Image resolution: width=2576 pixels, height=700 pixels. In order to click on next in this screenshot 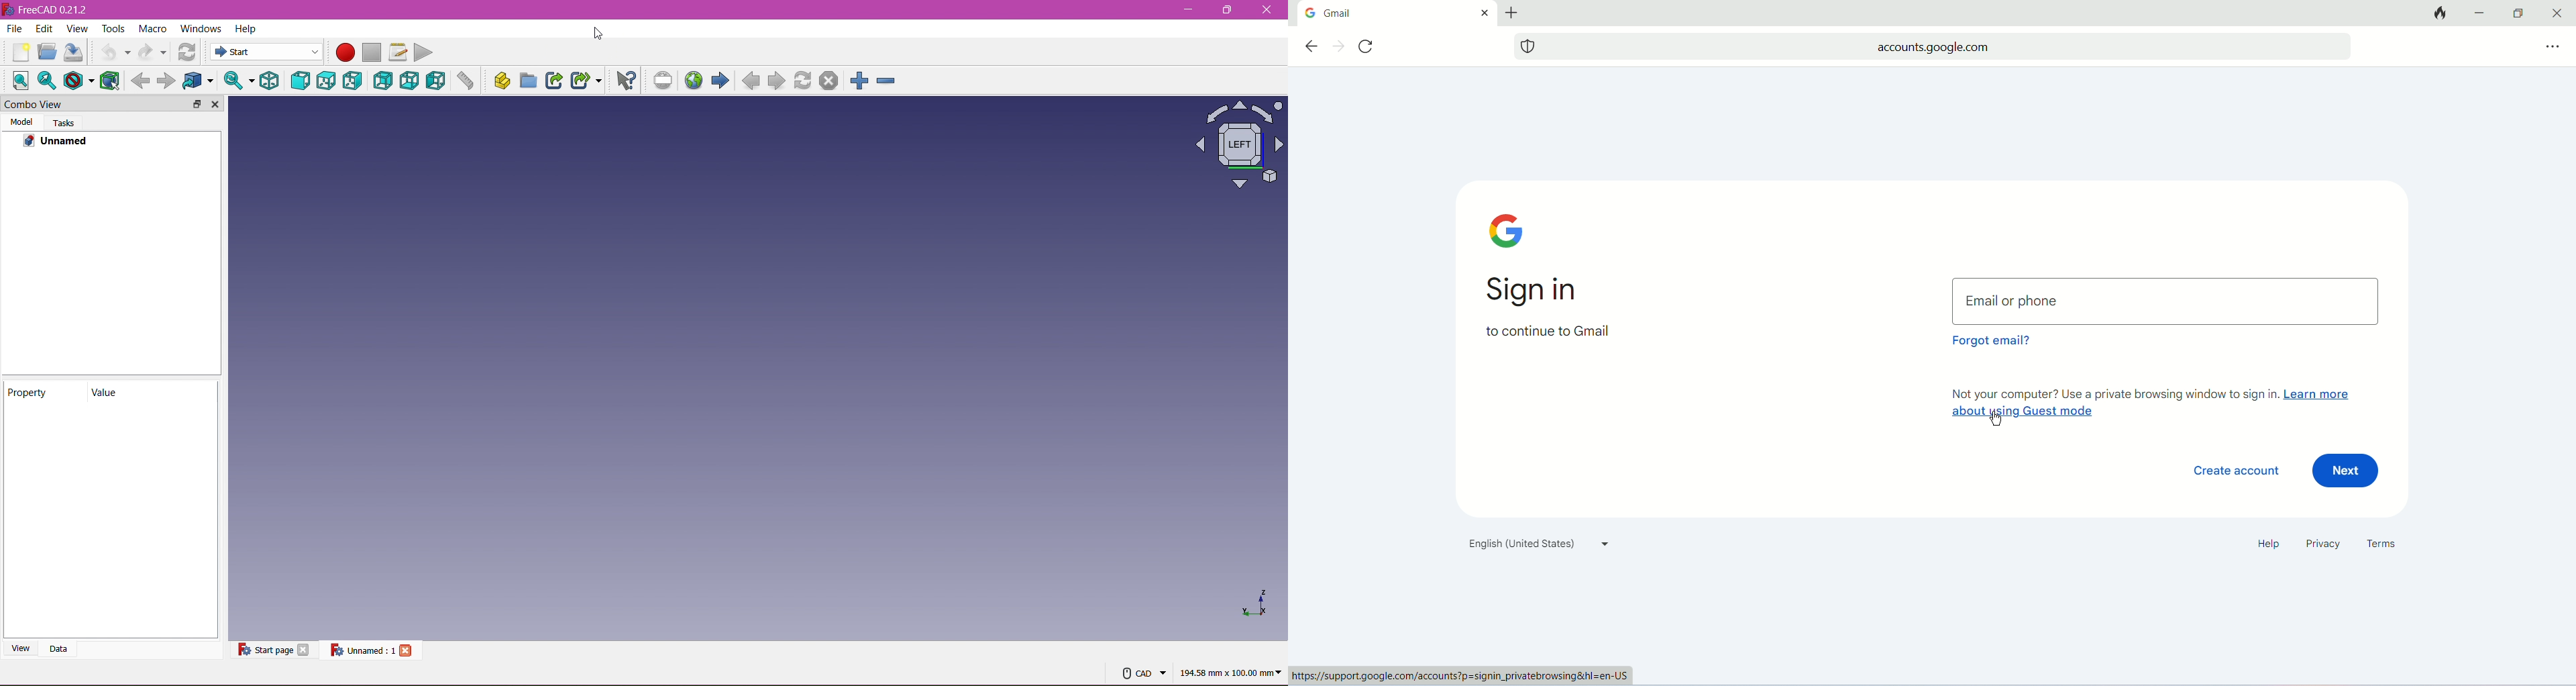, I will do `click(1339, 46)`.